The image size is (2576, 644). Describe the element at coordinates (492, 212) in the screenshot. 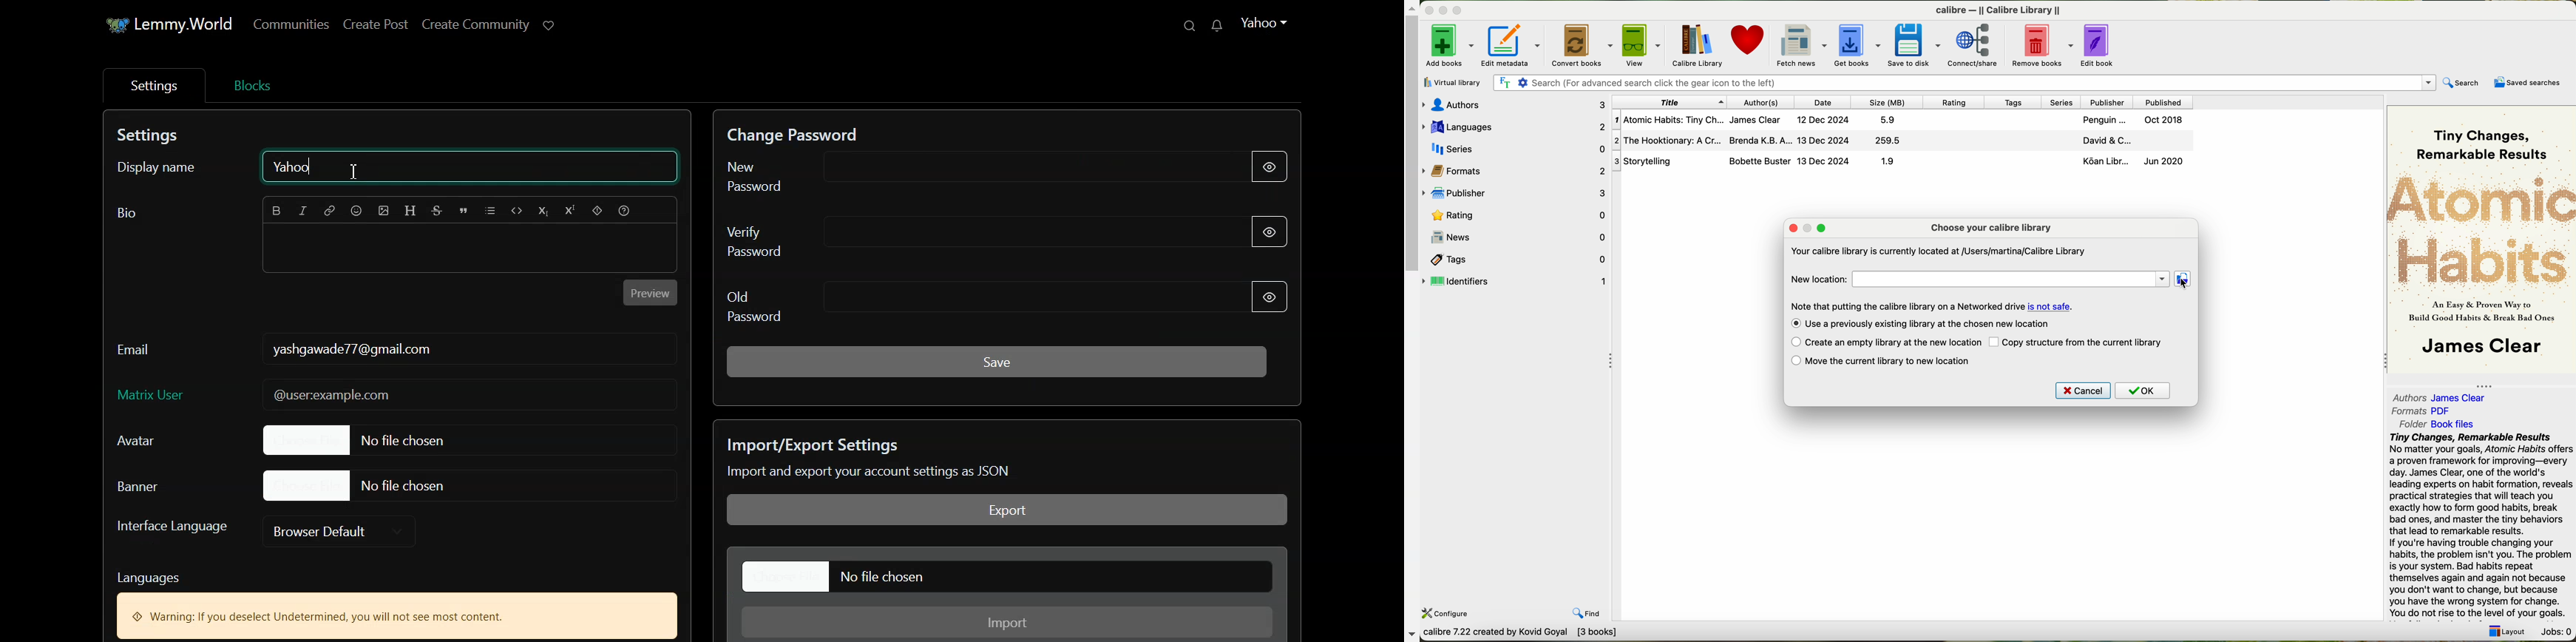

I see `List` at that location.